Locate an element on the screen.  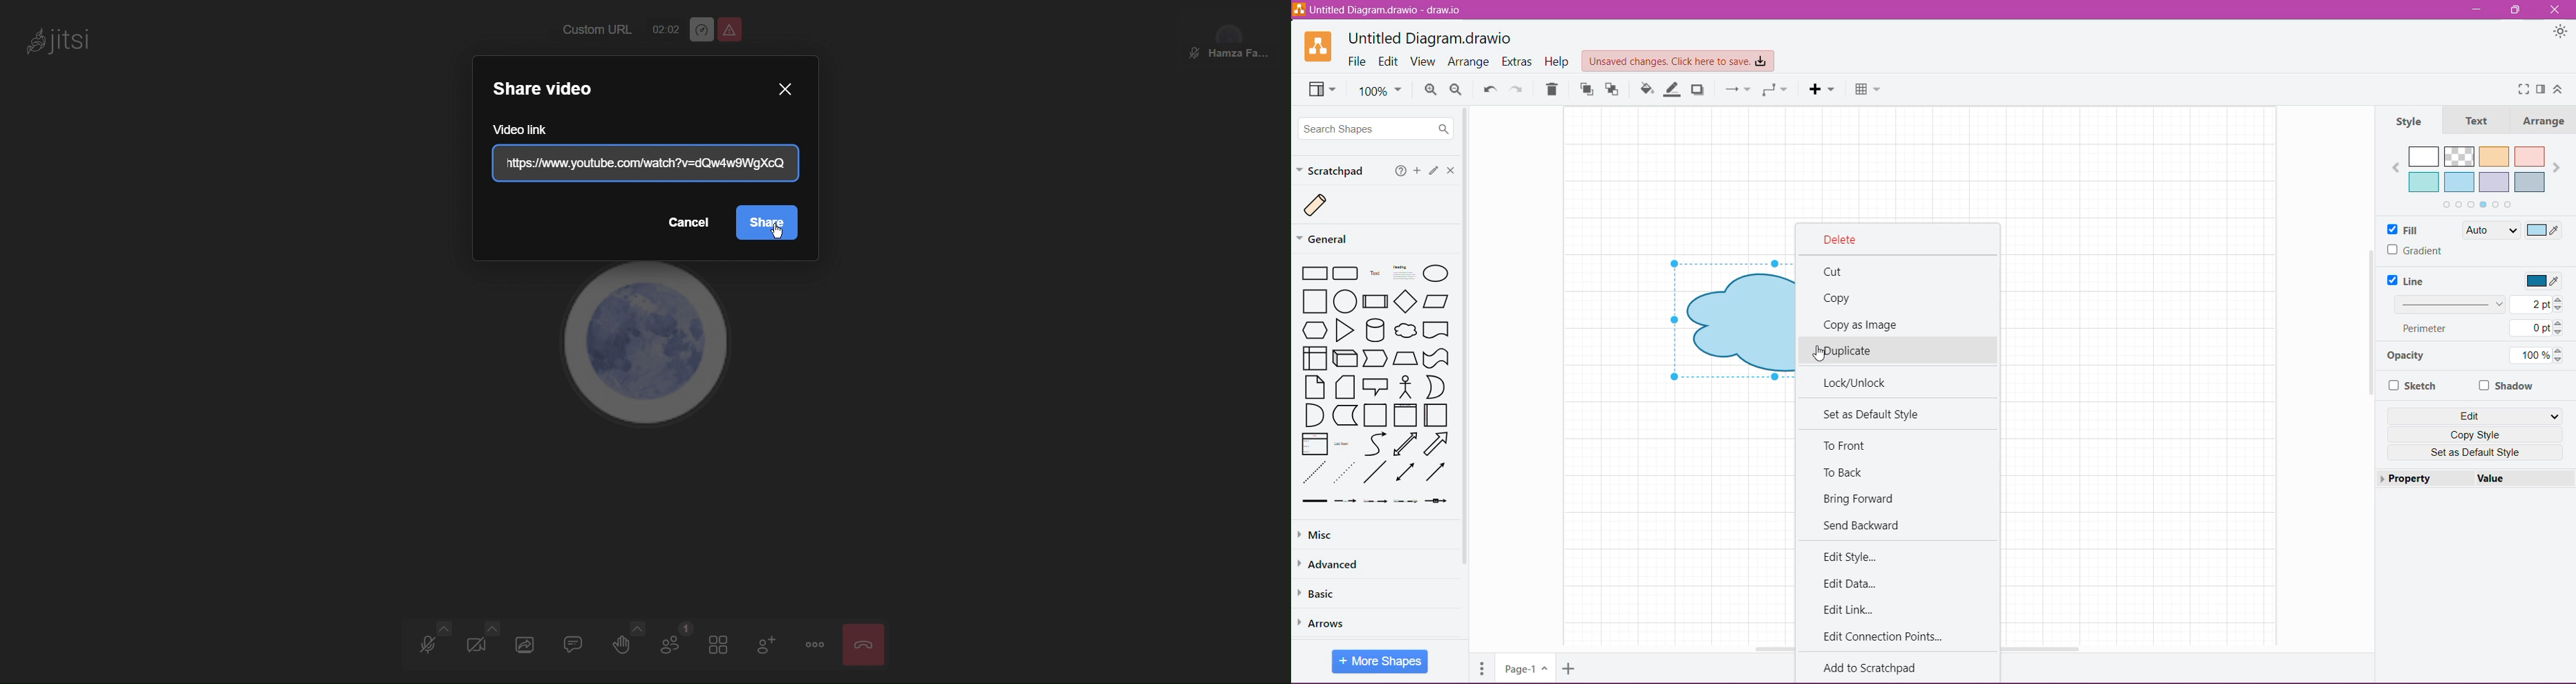
View is located at coordinates (1324, 90).